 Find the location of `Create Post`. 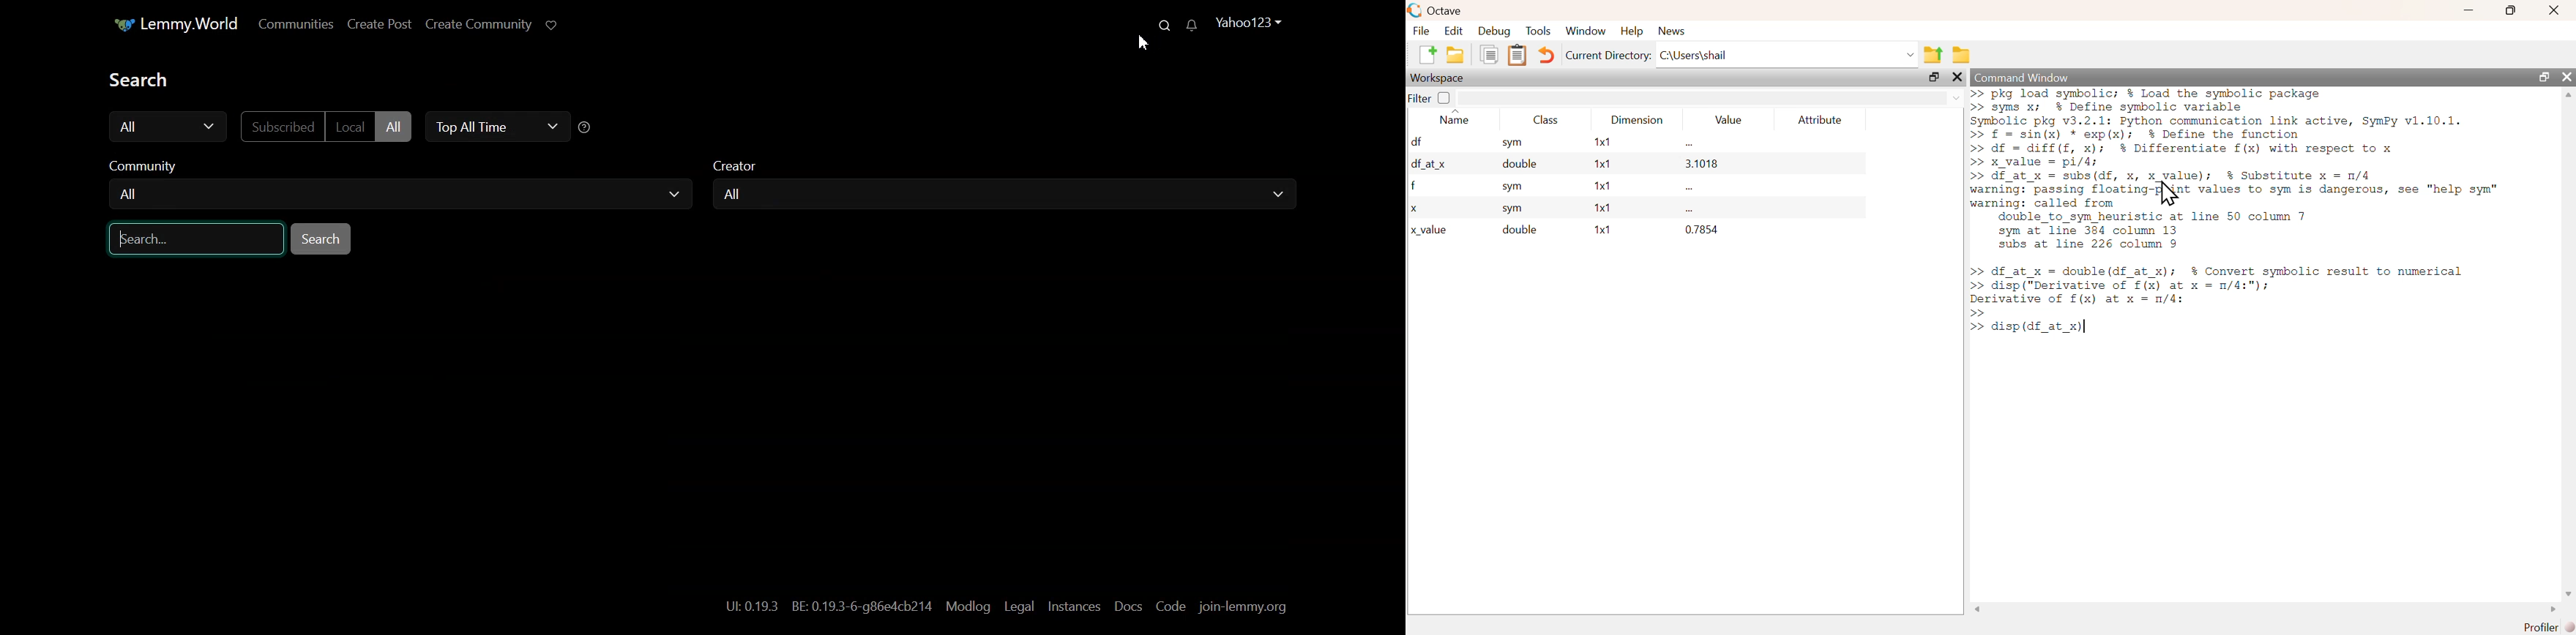

Create Post is located at coordinates (380, 24).